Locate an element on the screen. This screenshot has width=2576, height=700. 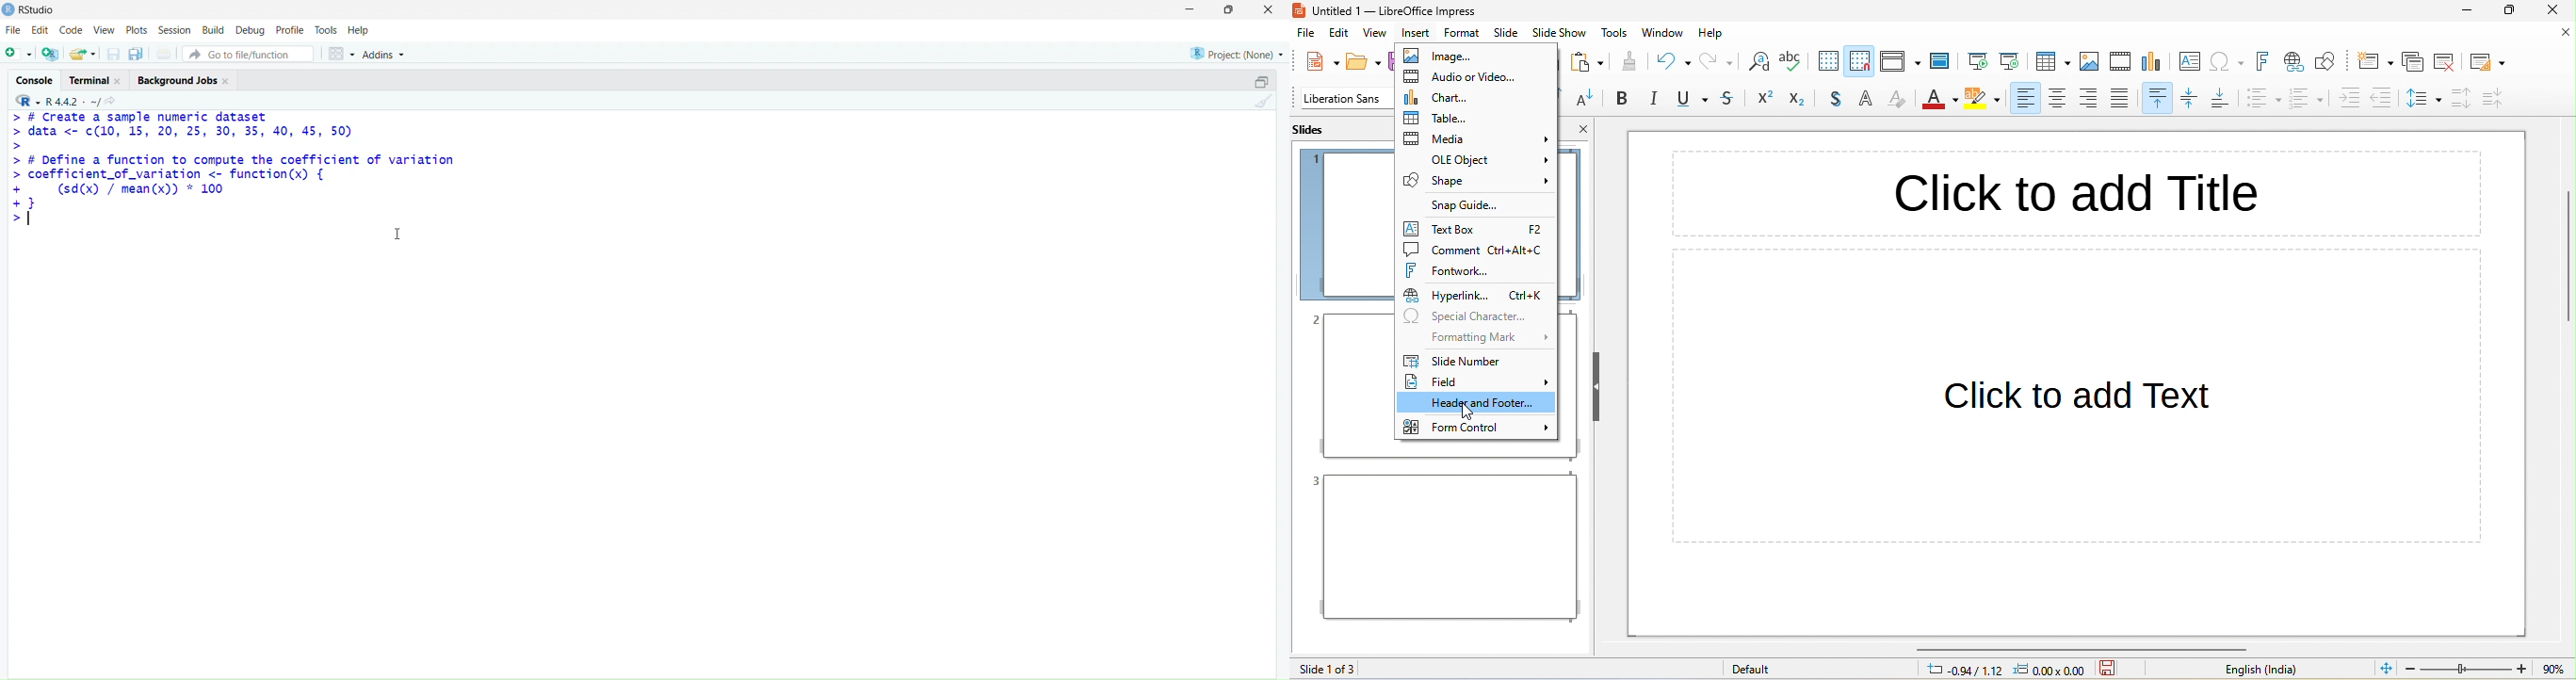
font name is located at coordinates (1342, 98).